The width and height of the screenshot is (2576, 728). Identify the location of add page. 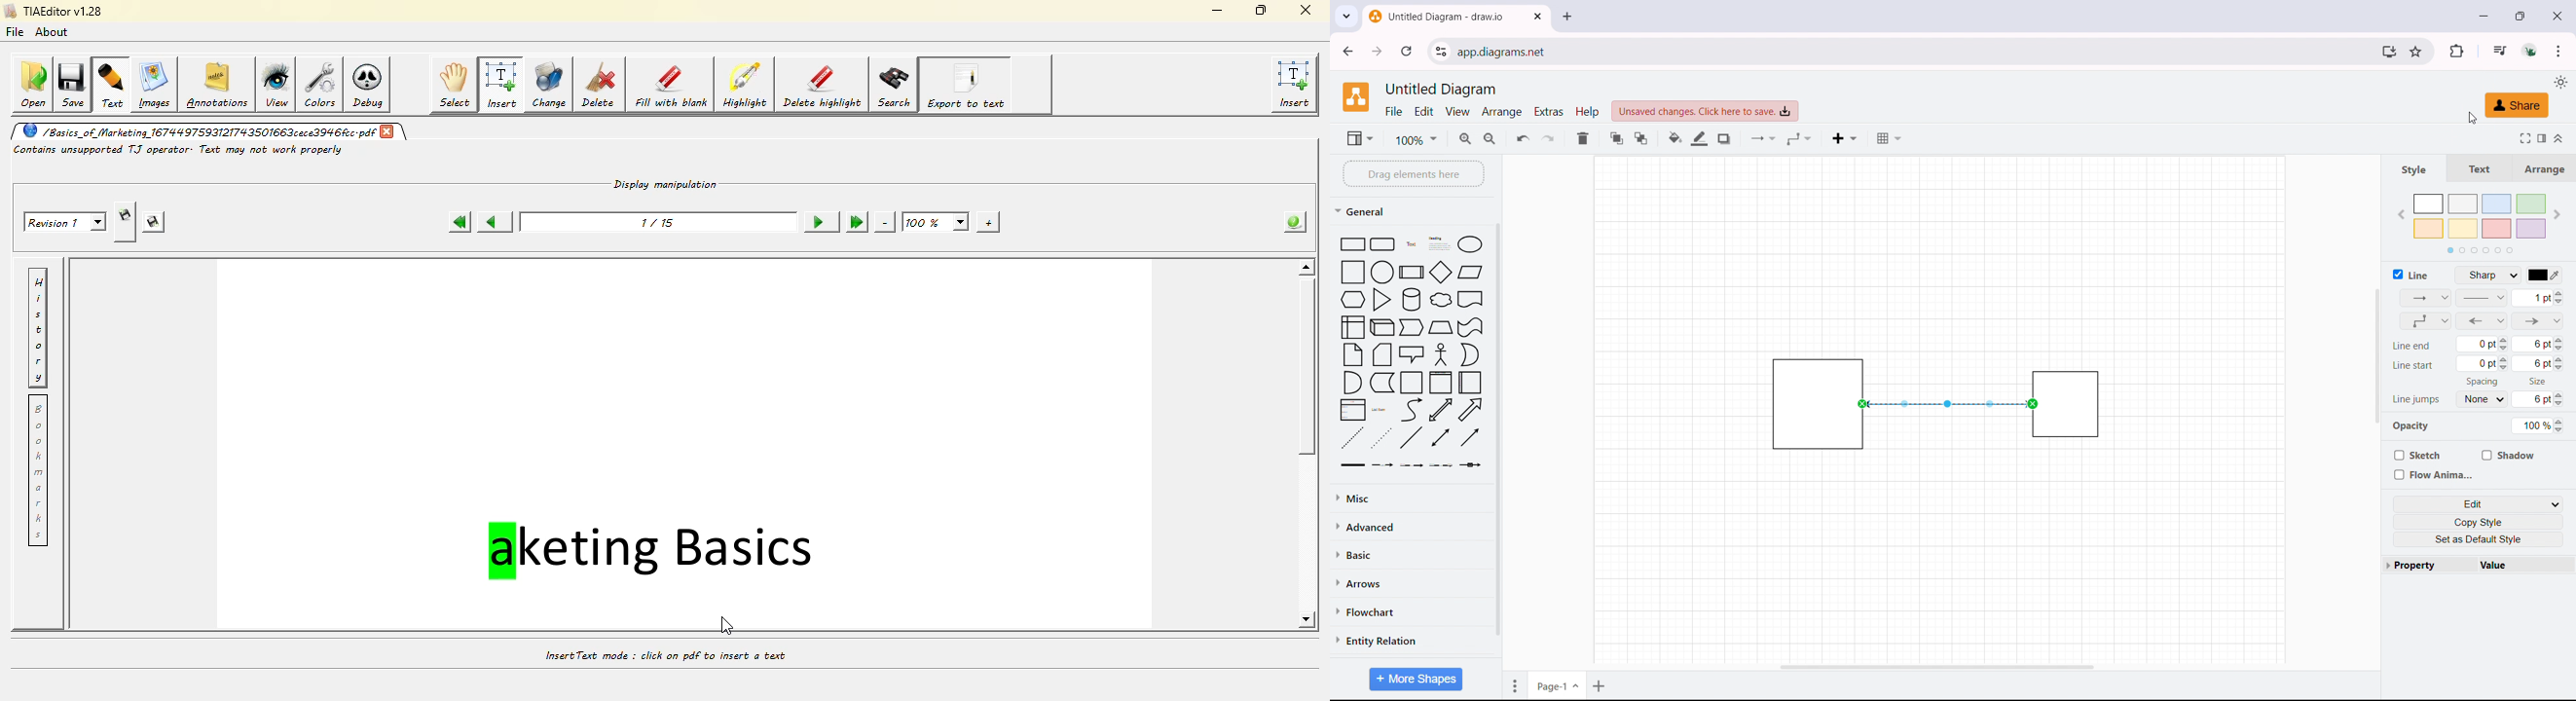
(1601, 685).